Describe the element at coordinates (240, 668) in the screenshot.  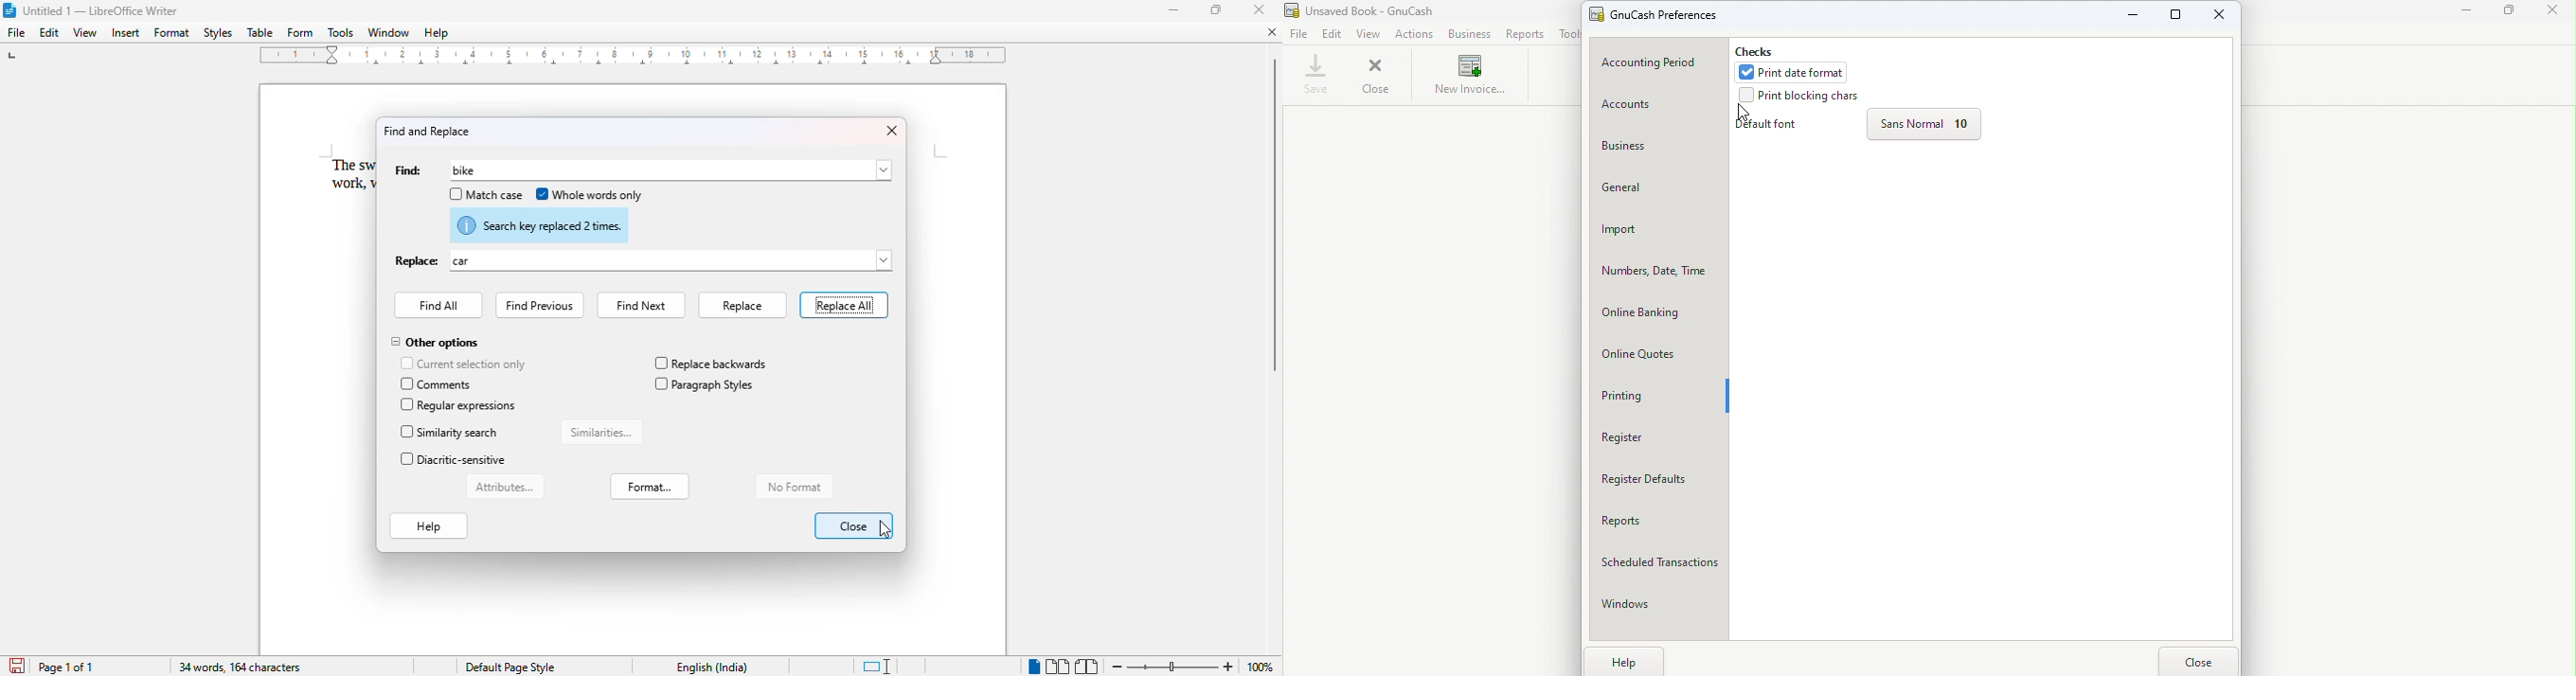
I see `34 words, 164 characters` at that location.